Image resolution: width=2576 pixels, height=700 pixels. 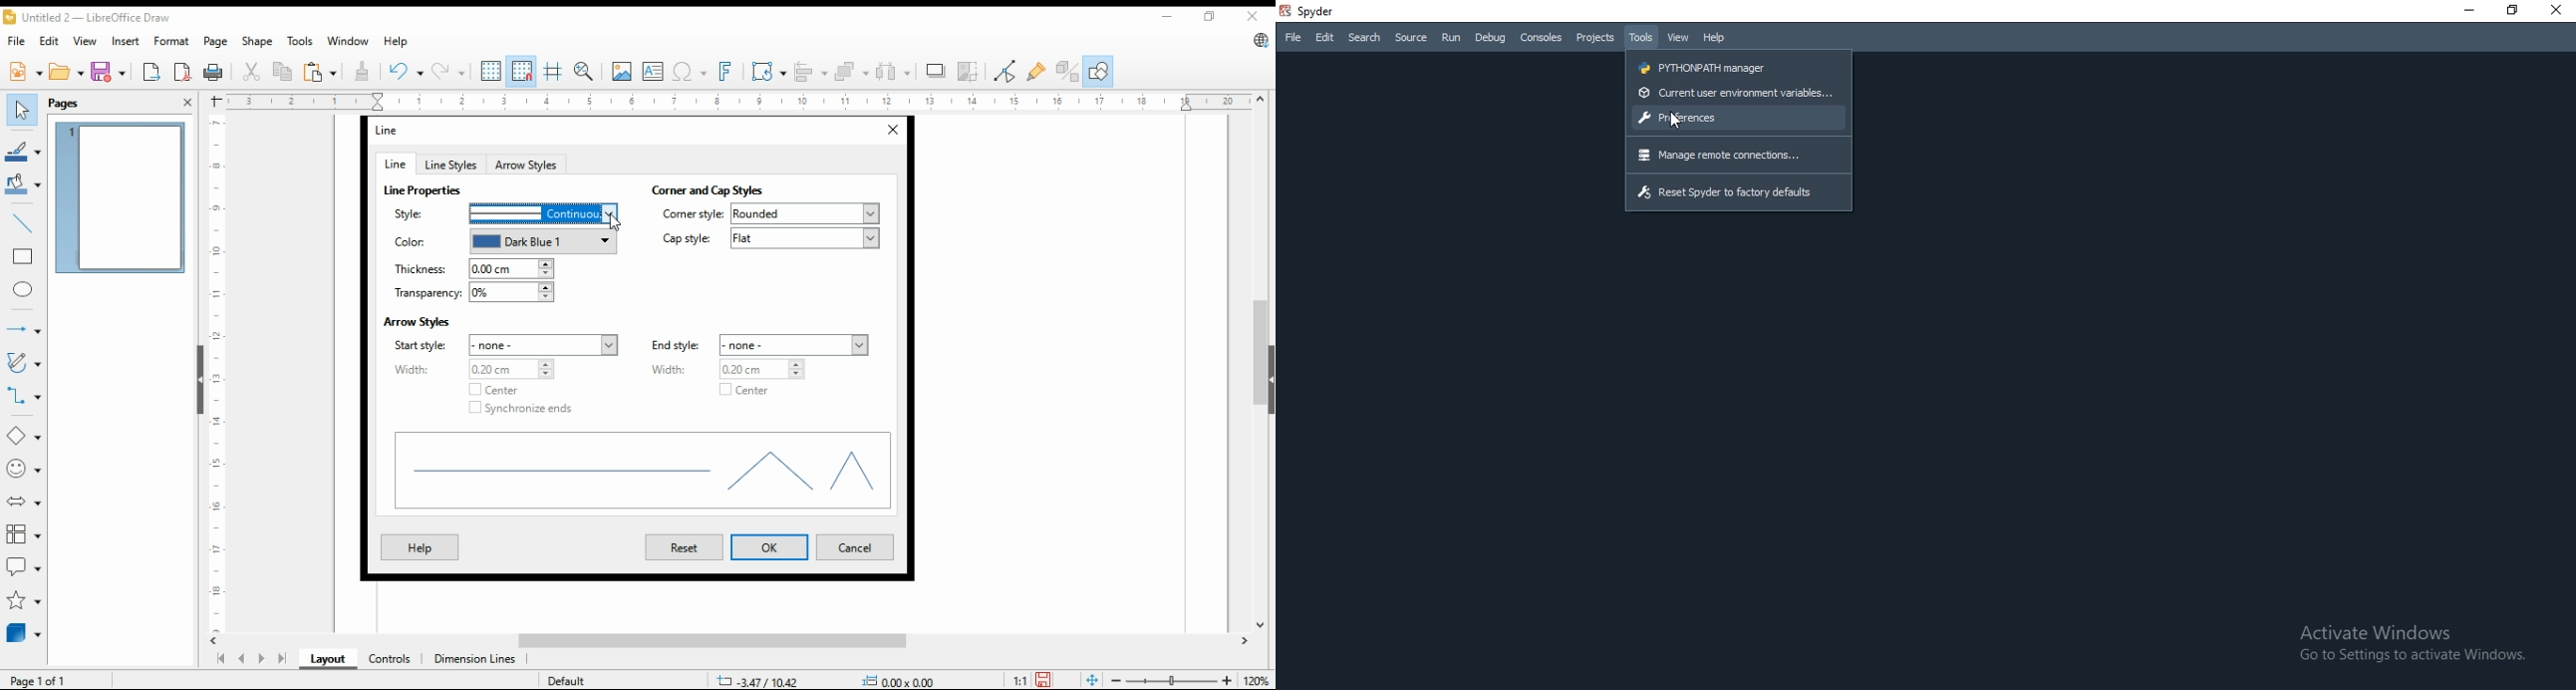 I want to click on arrow styles, so click(x=417, y=320).